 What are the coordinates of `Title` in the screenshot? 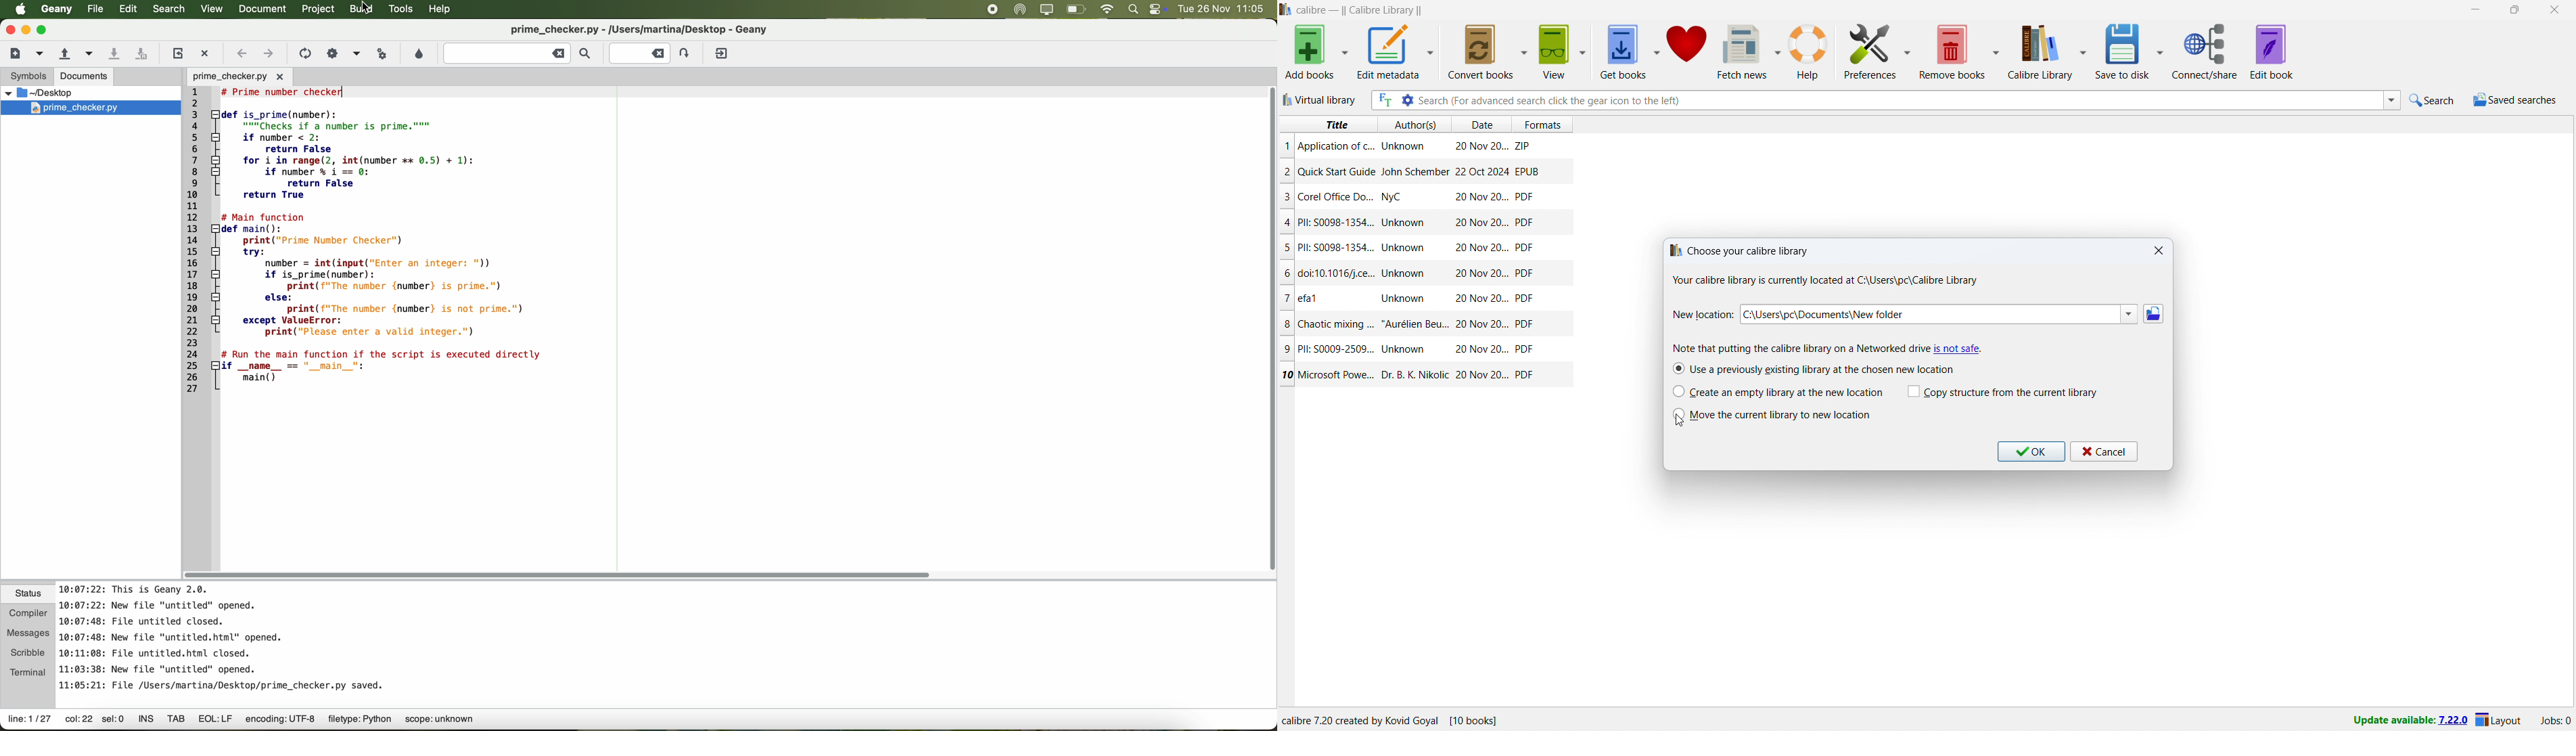 It's located at (1335, 146).